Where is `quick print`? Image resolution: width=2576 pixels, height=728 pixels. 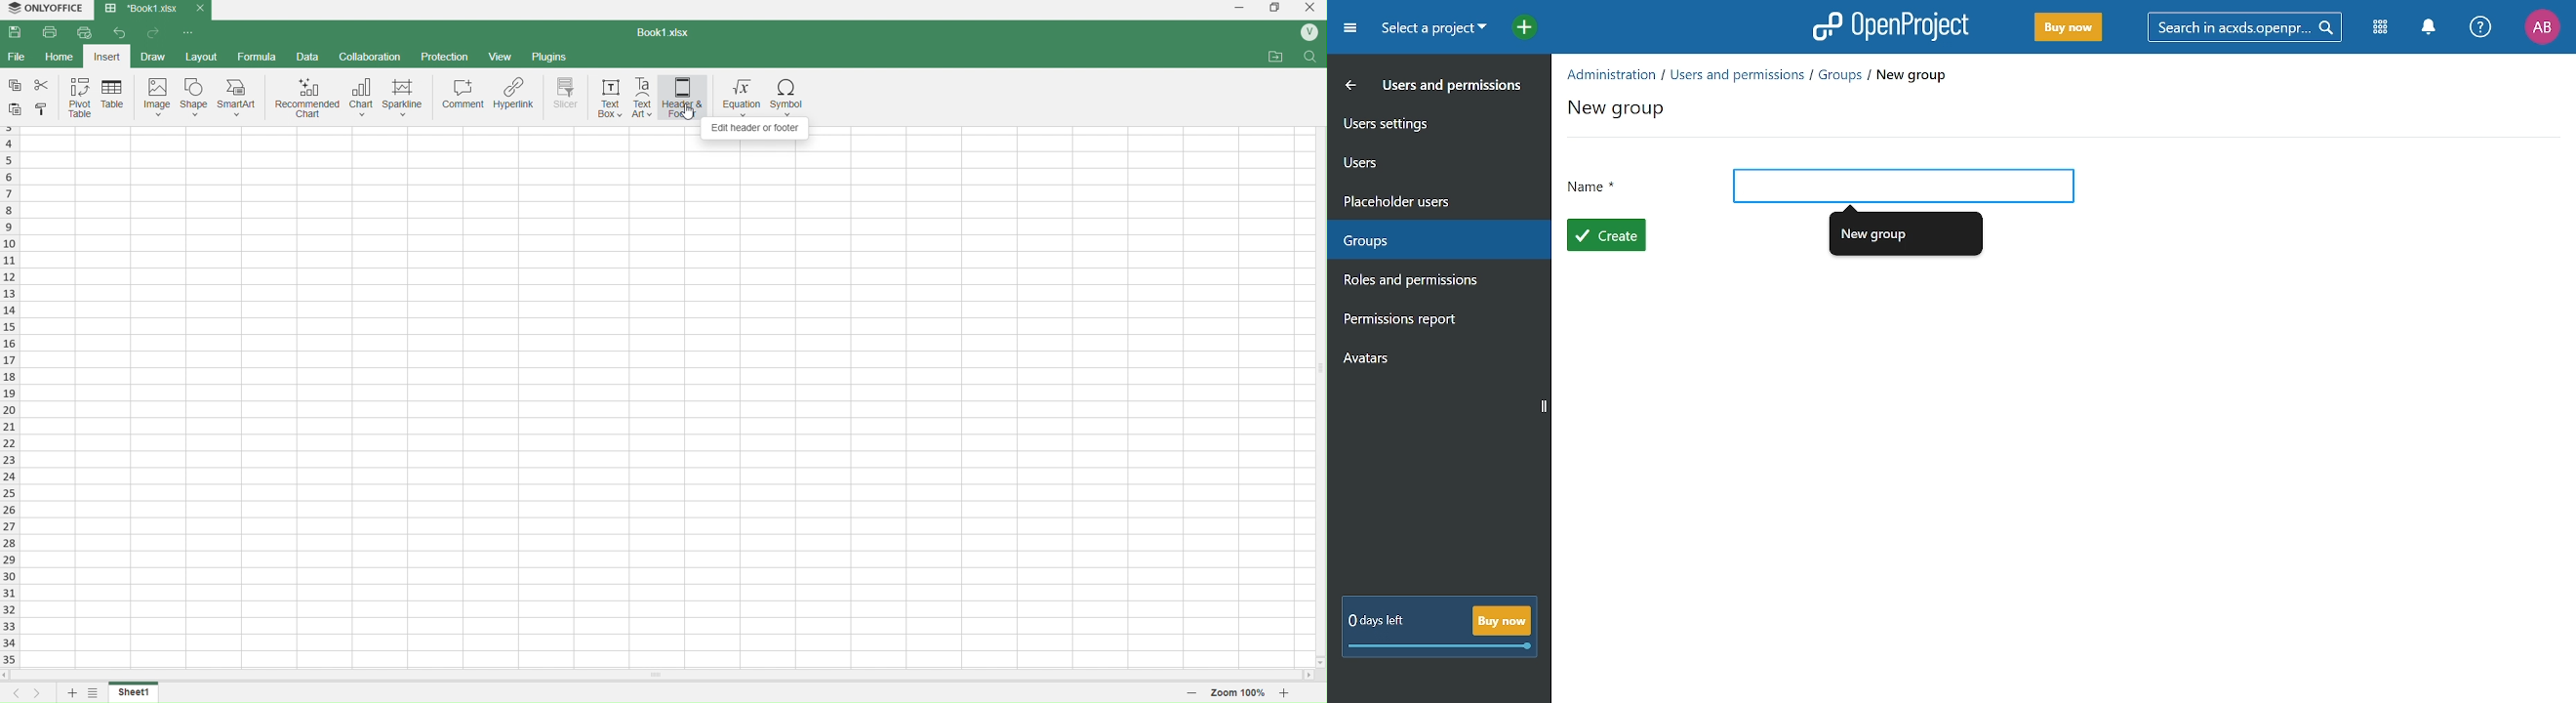
quick print is located at coordinates (87, 32).